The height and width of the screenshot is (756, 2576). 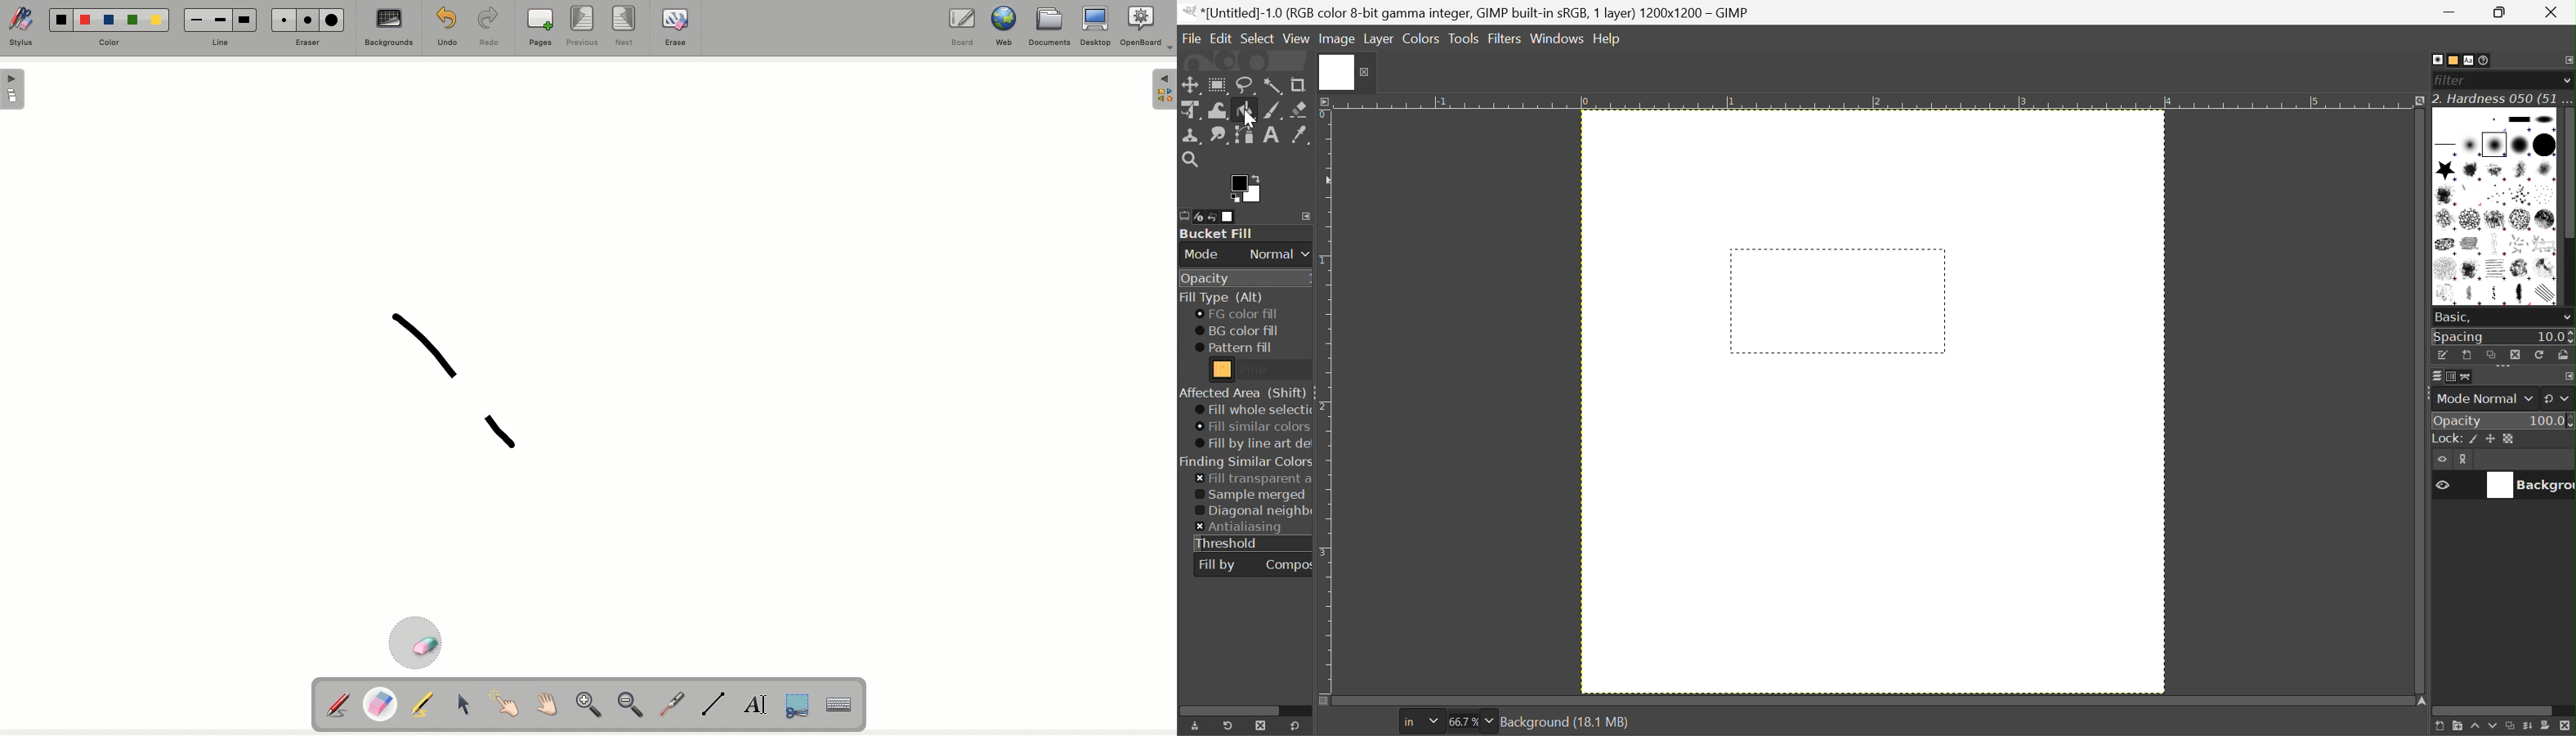 What do you see at coordinates (2474, 171) in the screenshot?
I see `Acrylic` at bounding box center [2474, 171].